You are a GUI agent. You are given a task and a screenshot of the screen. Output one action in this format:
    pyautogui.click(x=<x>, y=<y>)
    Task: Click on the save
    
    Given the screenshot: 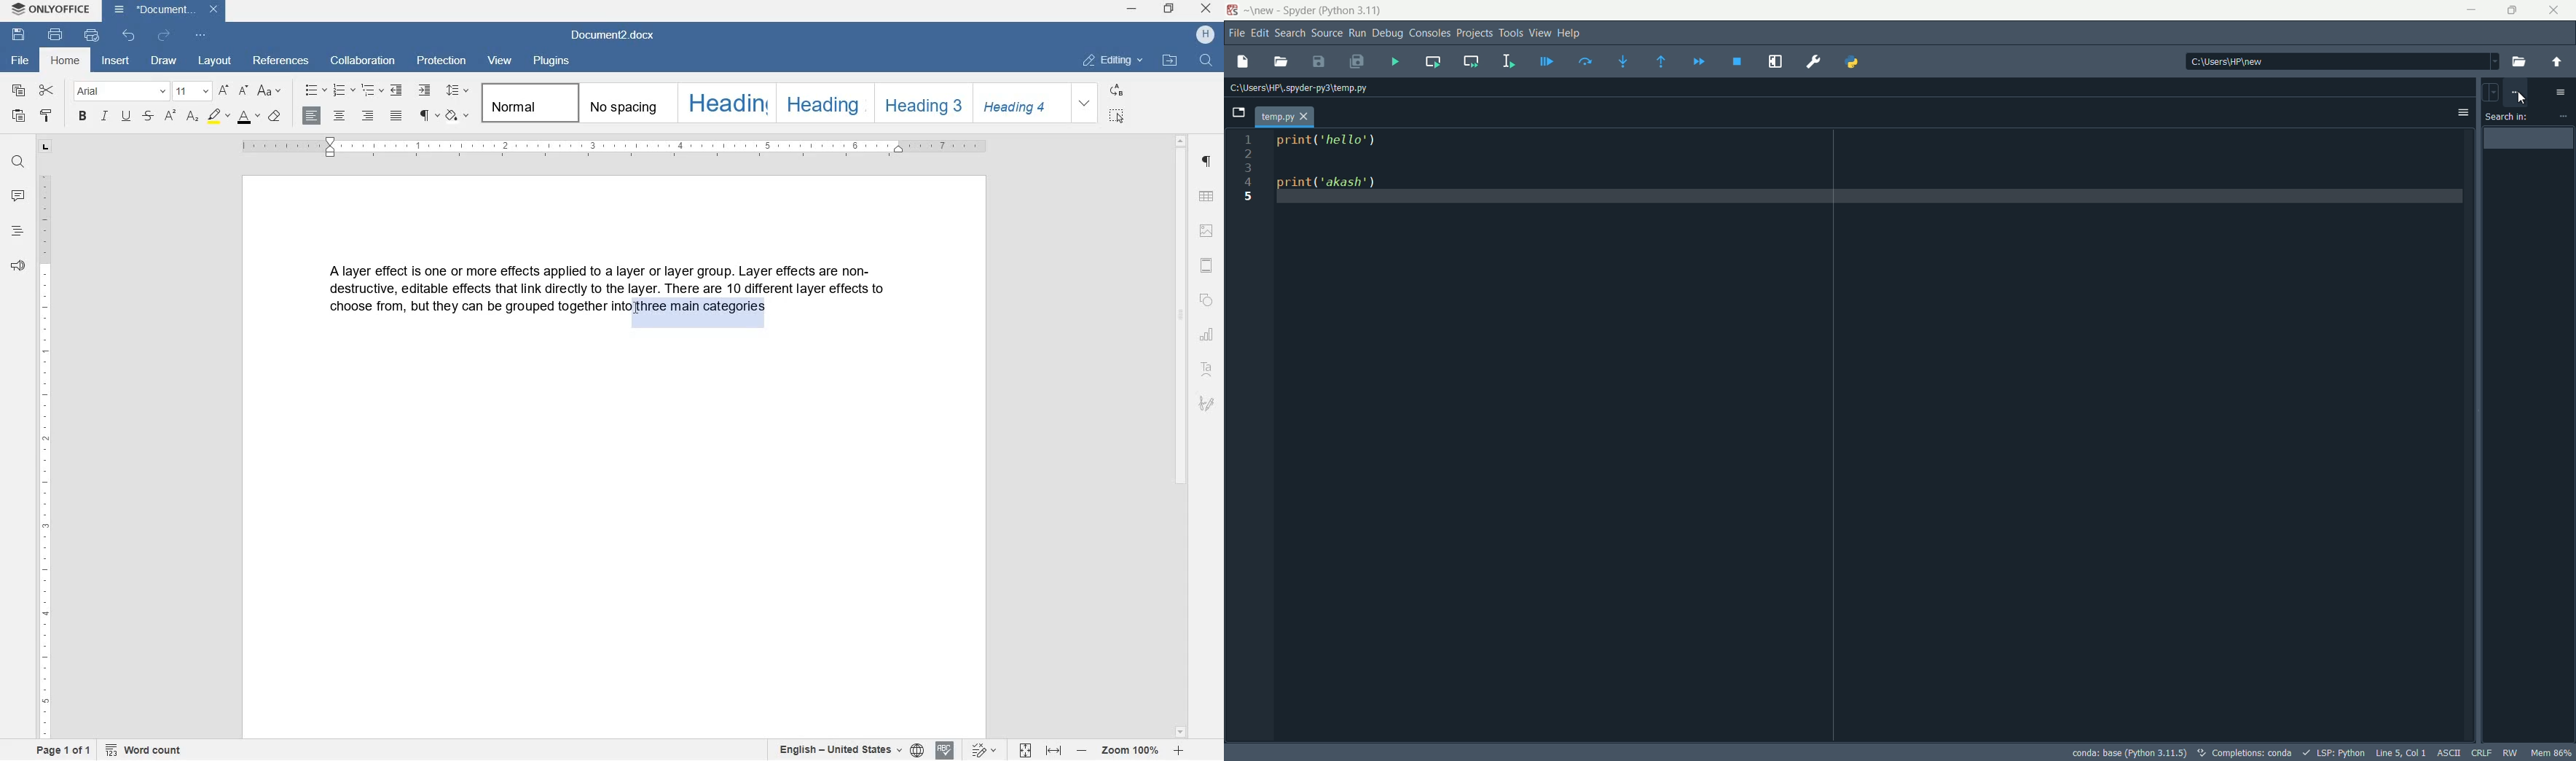 What is the action you would take?
    pyautogui.click(x=17, y=34)
    